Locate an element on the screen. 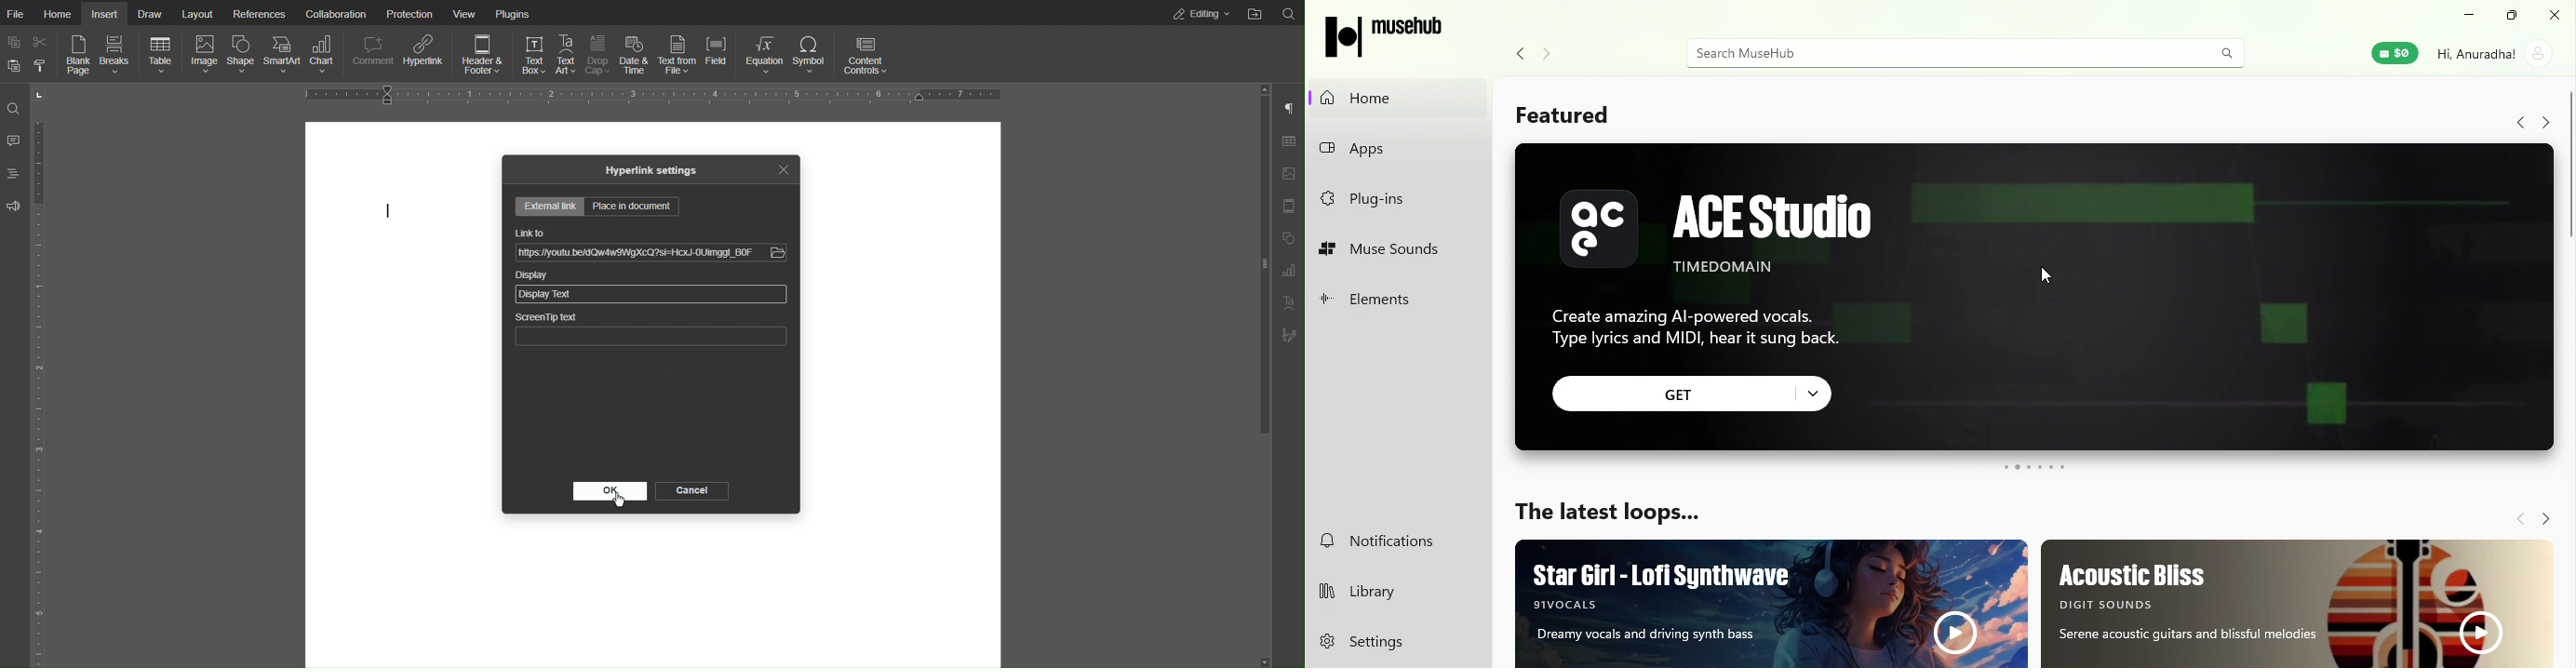 The width and height of the screenshot is (2576, 672). Drop Cap is located at coordinates (600, 55).